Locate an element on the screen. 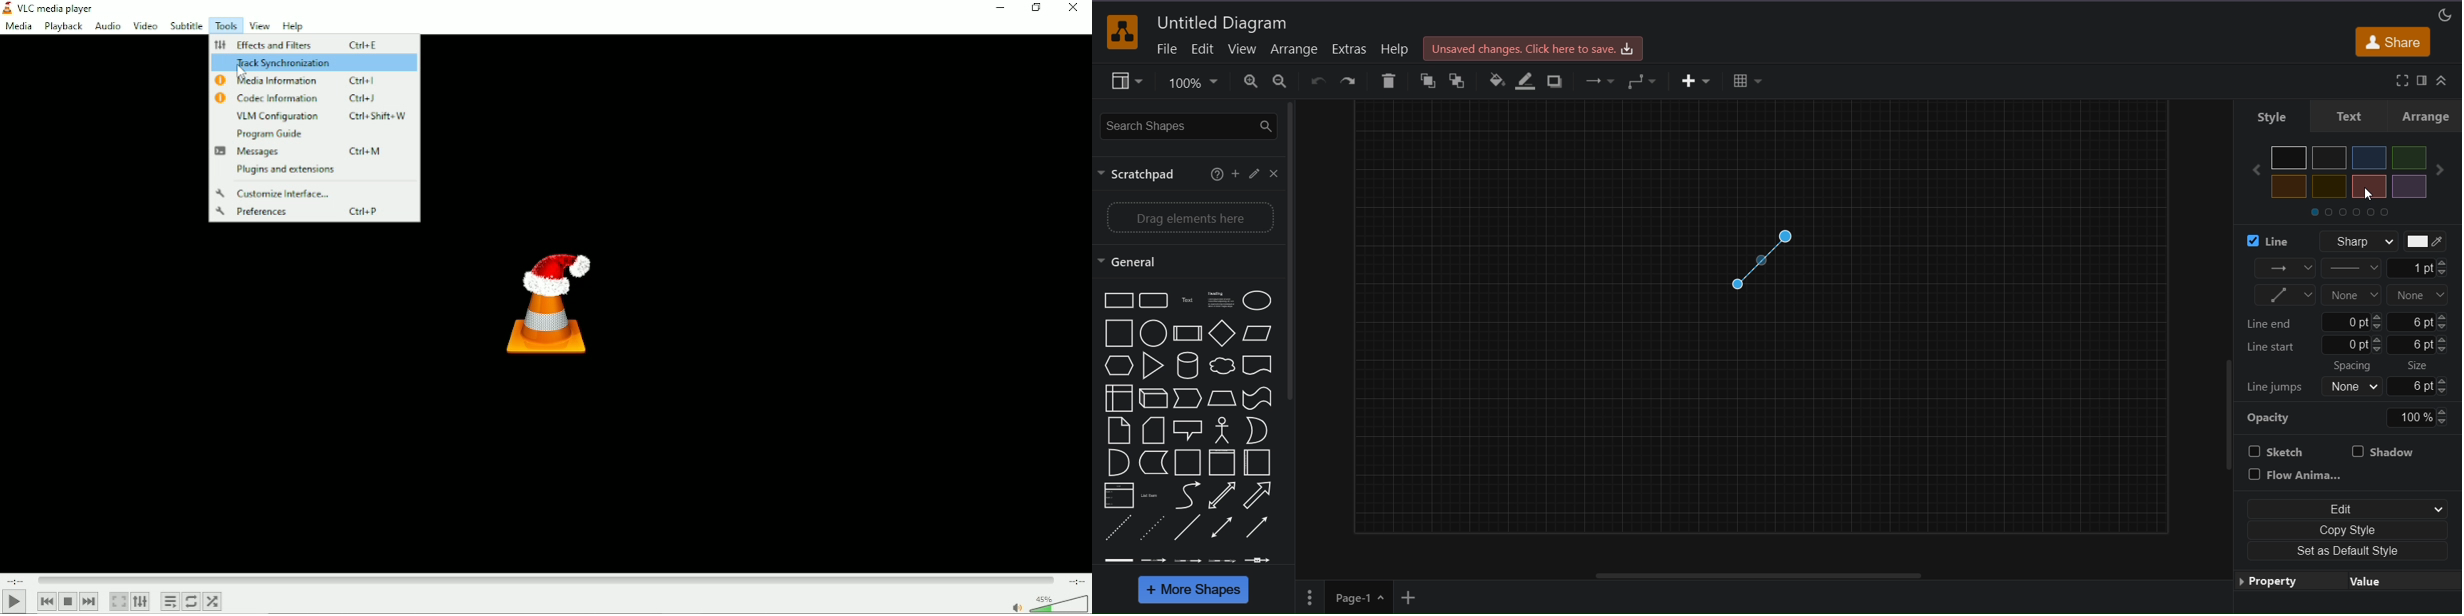  fill color is located at coordinates (1498, 79).